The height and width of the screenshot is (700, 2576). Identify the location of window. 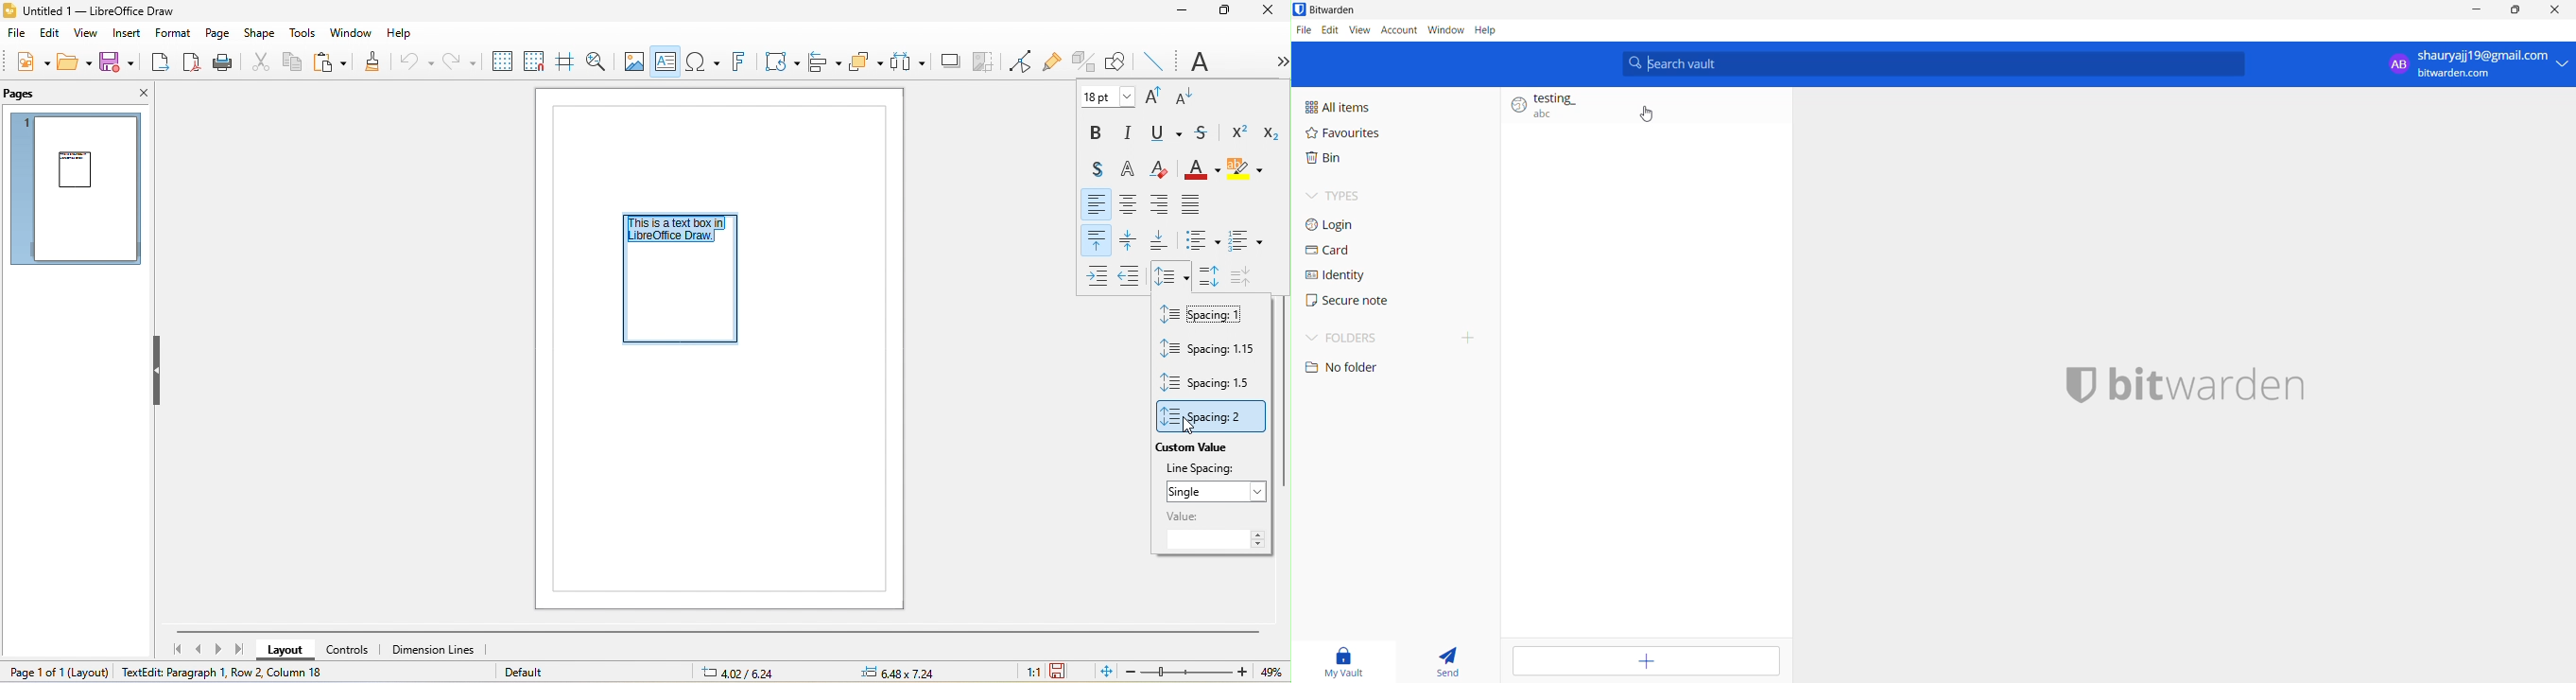
(351, 34).